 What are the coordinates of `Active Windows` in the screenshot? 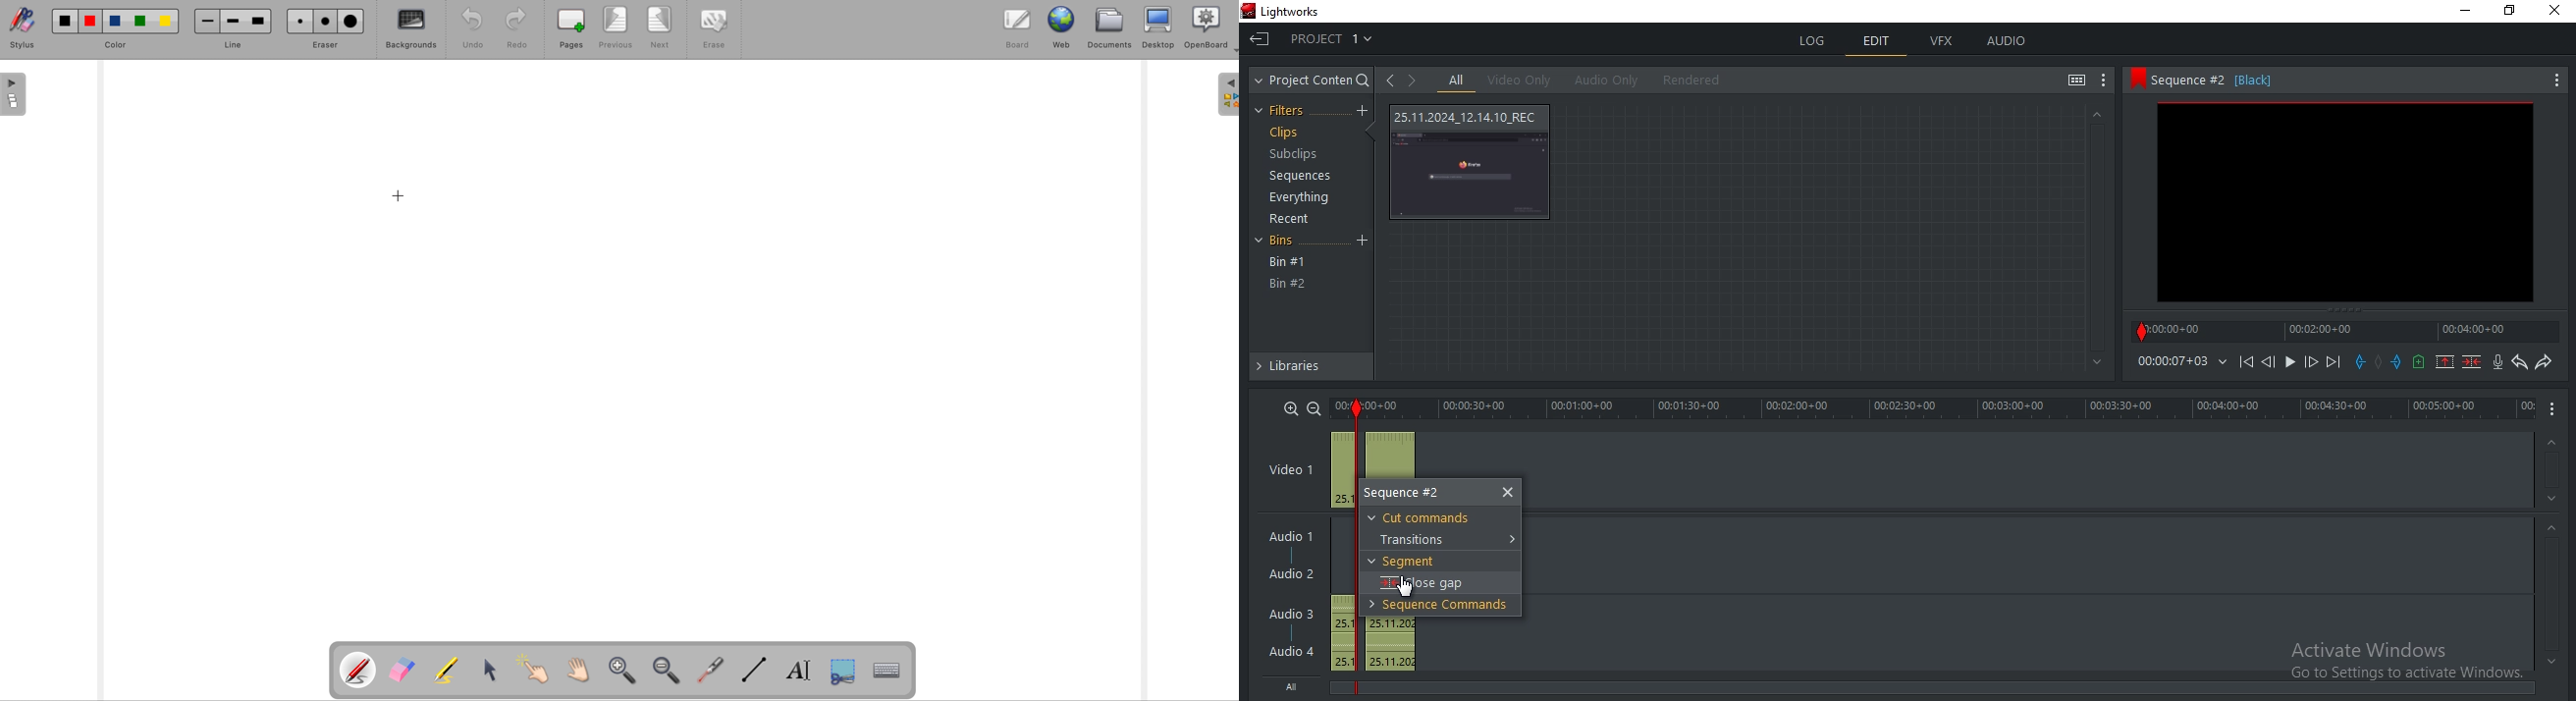 It's located at (2406, 663).